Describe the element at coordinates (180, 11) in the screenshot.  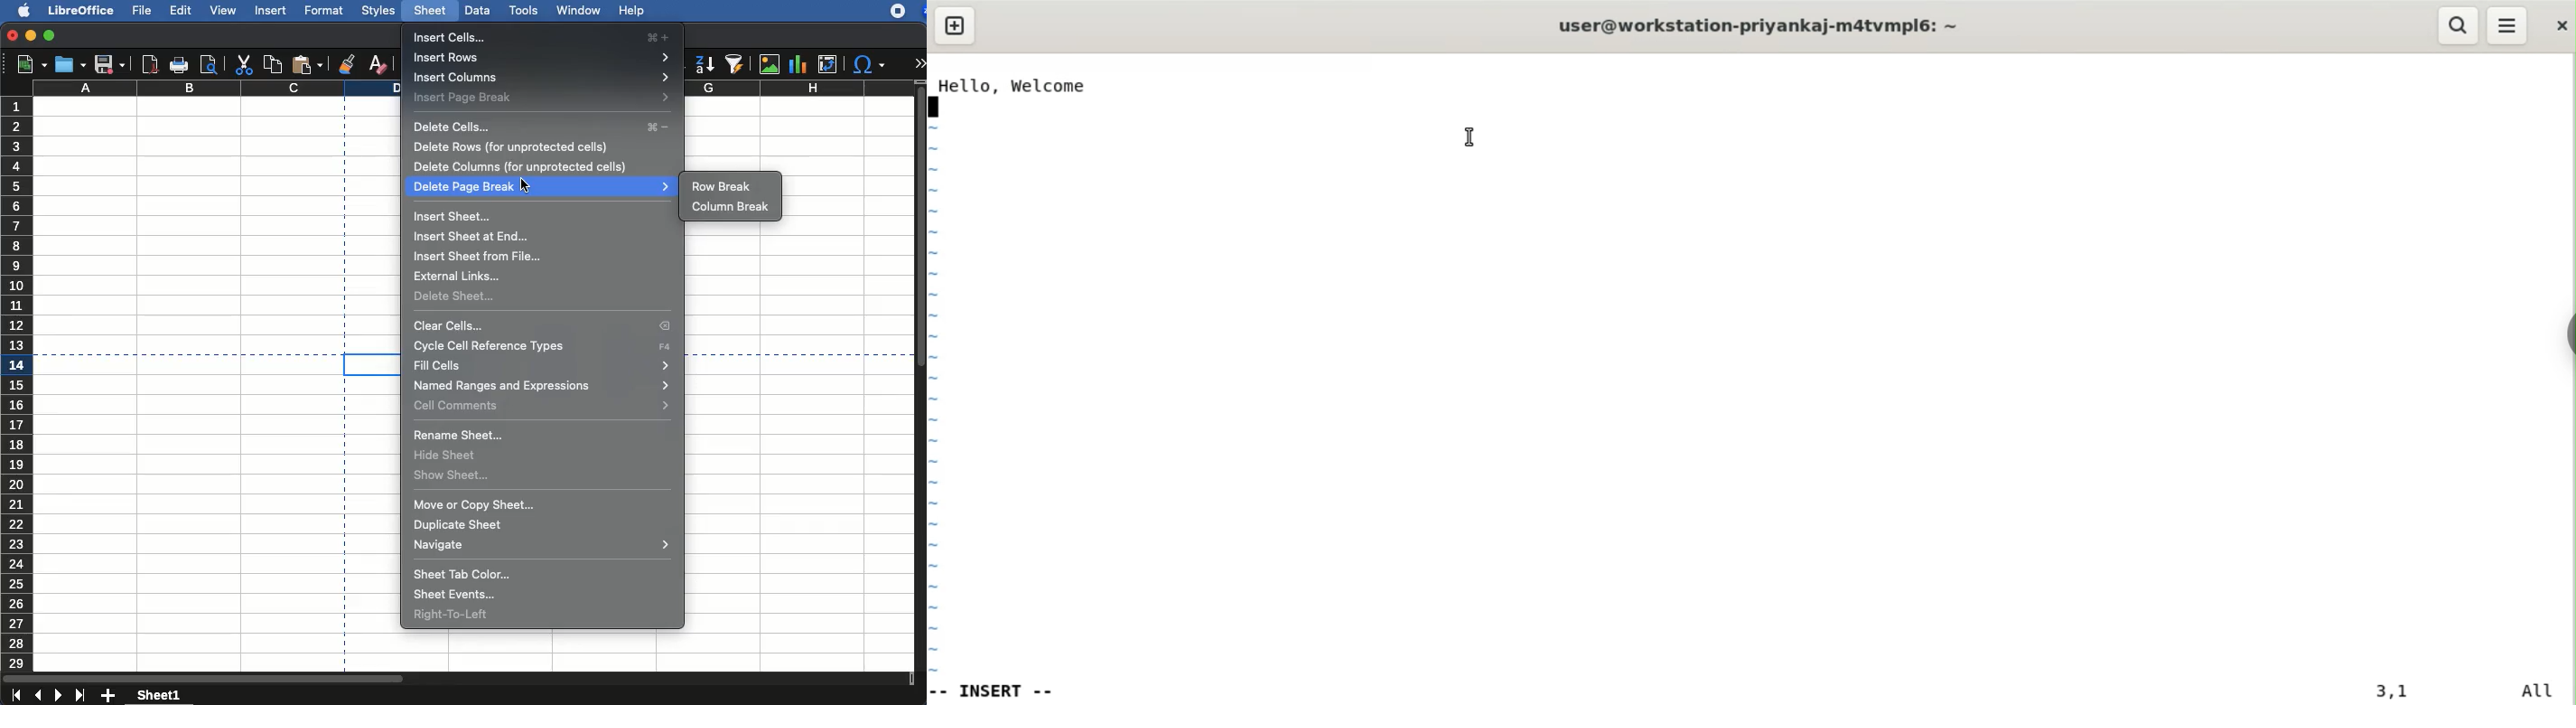
I see `edit` at that location.